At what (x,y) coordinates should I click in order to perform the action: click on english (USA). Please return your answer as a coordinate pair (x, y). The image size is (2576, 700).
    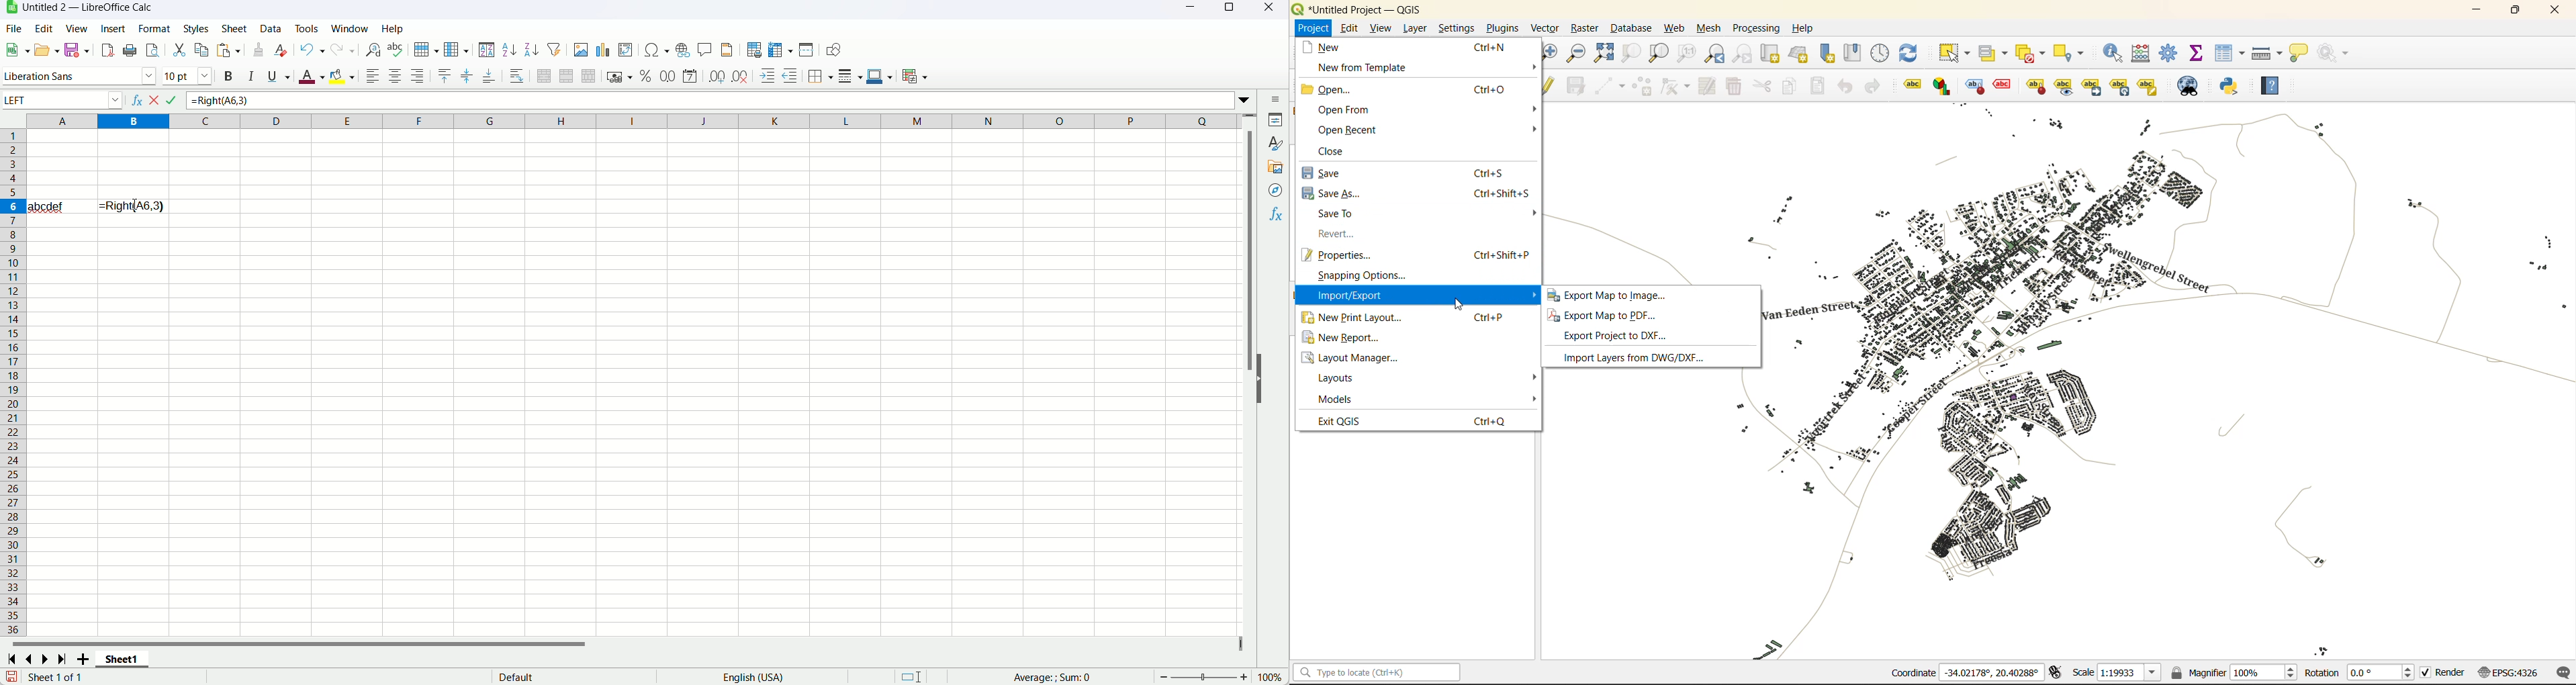
    Looking at the image, I should click on (752, 677).